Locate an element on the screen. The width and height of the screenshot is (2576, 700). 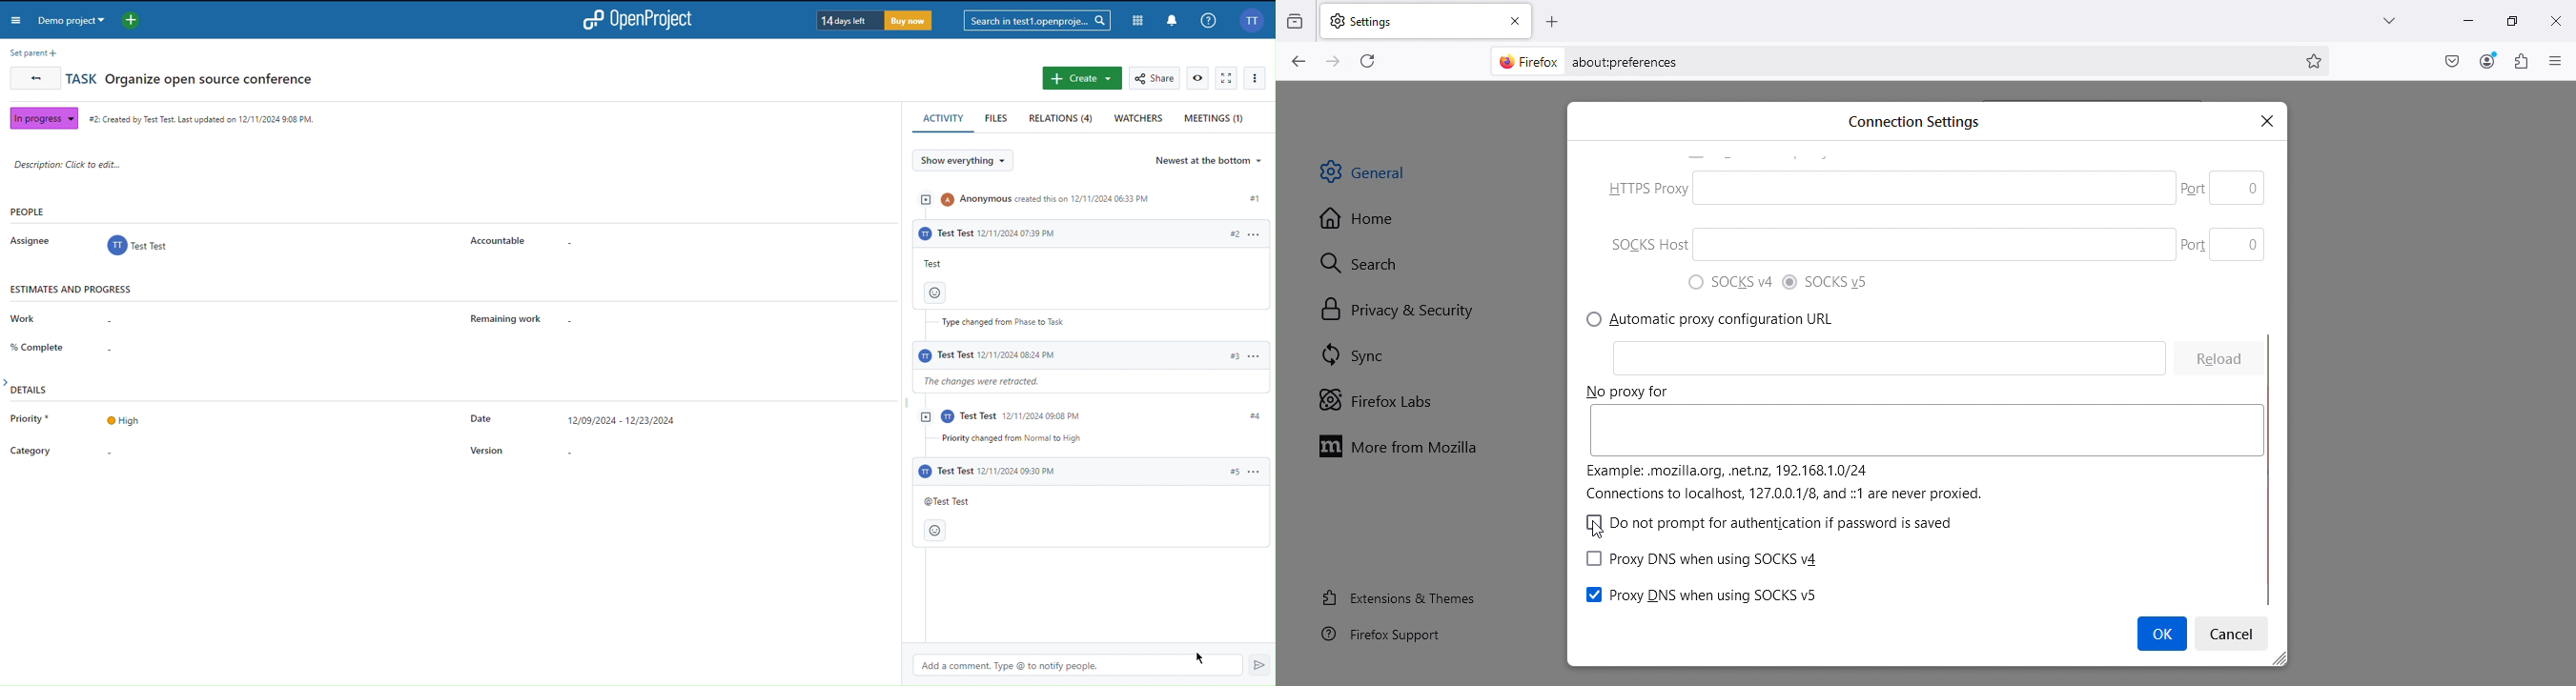
Bookmark is located at coordinates (2316, 61).